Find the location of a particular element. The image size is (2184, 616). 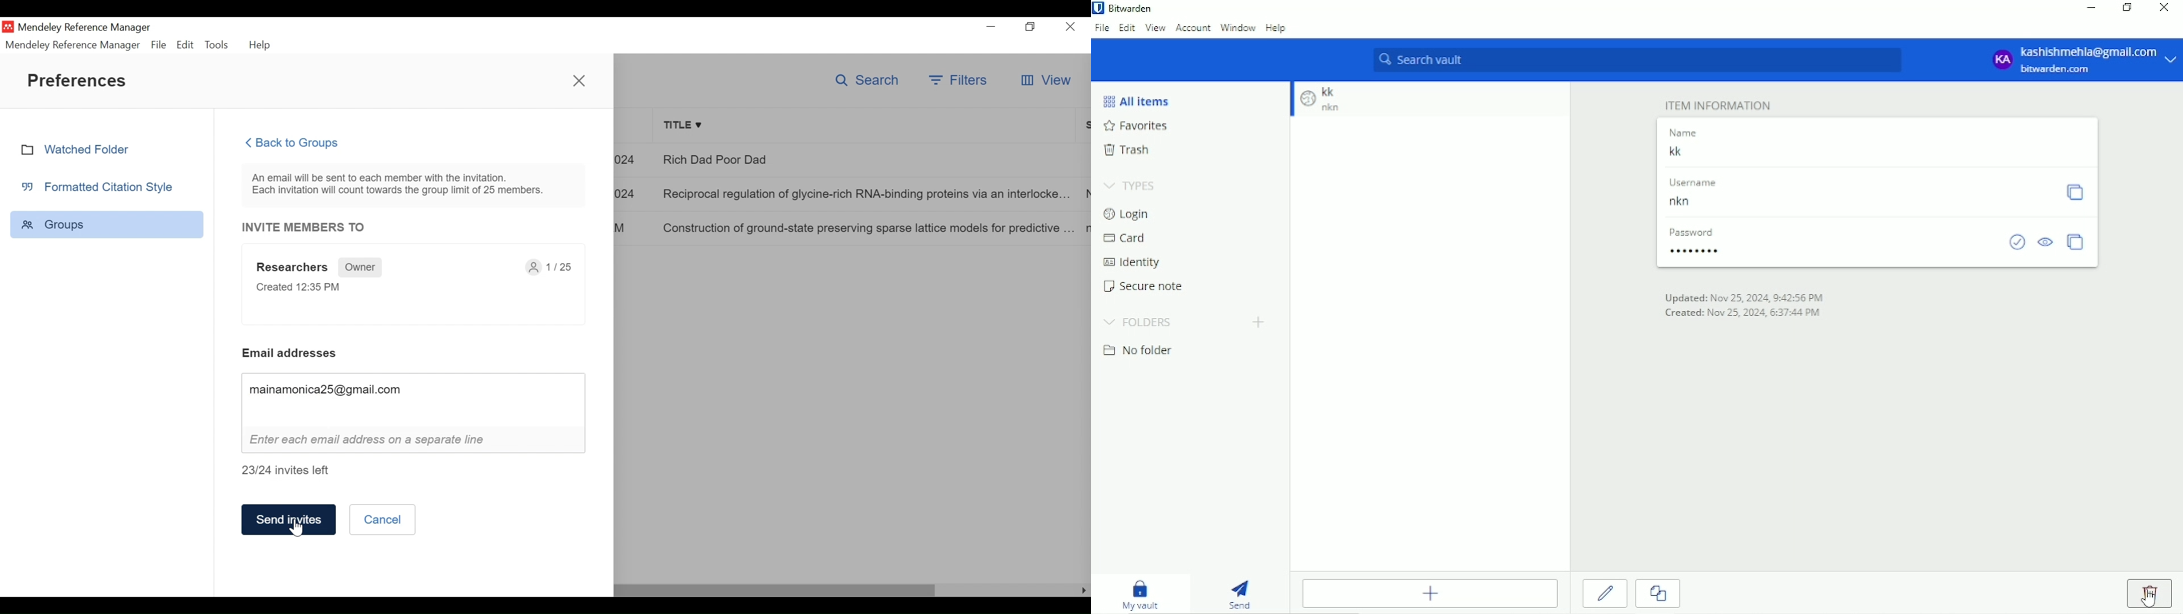

kk is located at coordinates (1332, 91).